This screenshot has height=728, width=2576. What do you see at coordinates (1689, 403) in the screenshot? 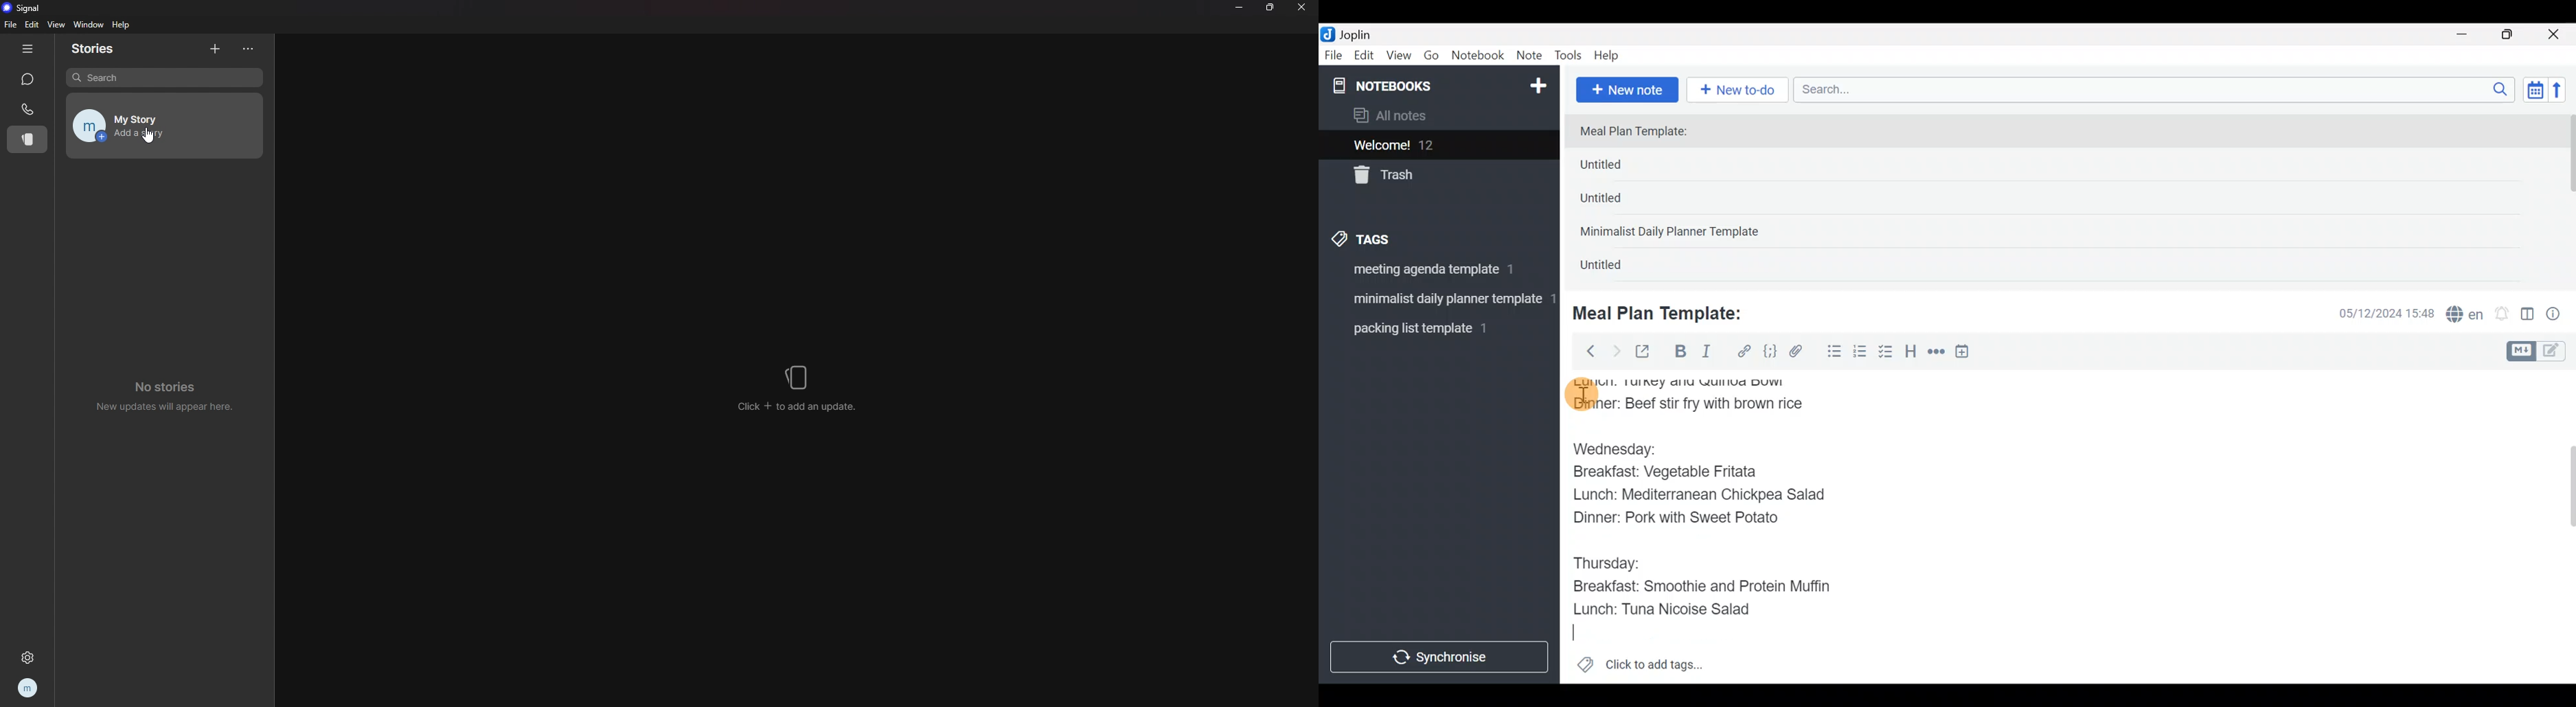
I see `Dinner: Beef stir fry with brown rice` at bounding box center [1689, 403].